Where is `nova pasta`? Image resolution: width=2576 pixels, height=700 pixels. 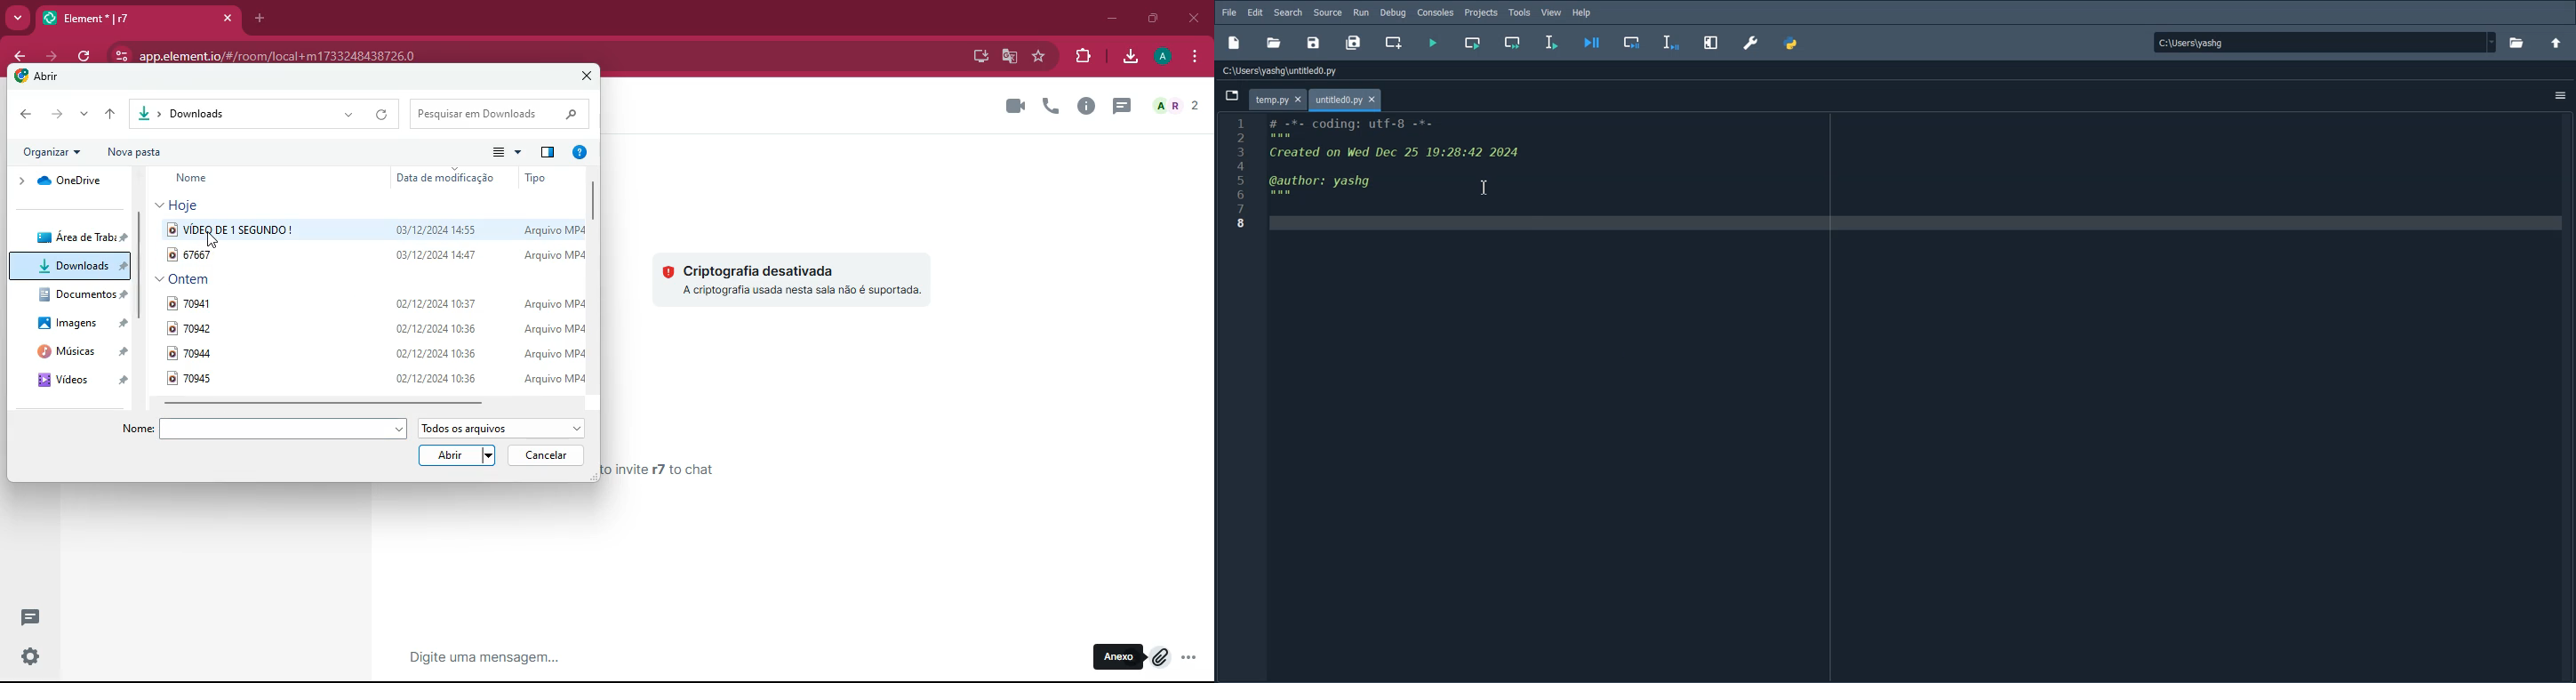
nova pasta is located at coordinates (132, 150).